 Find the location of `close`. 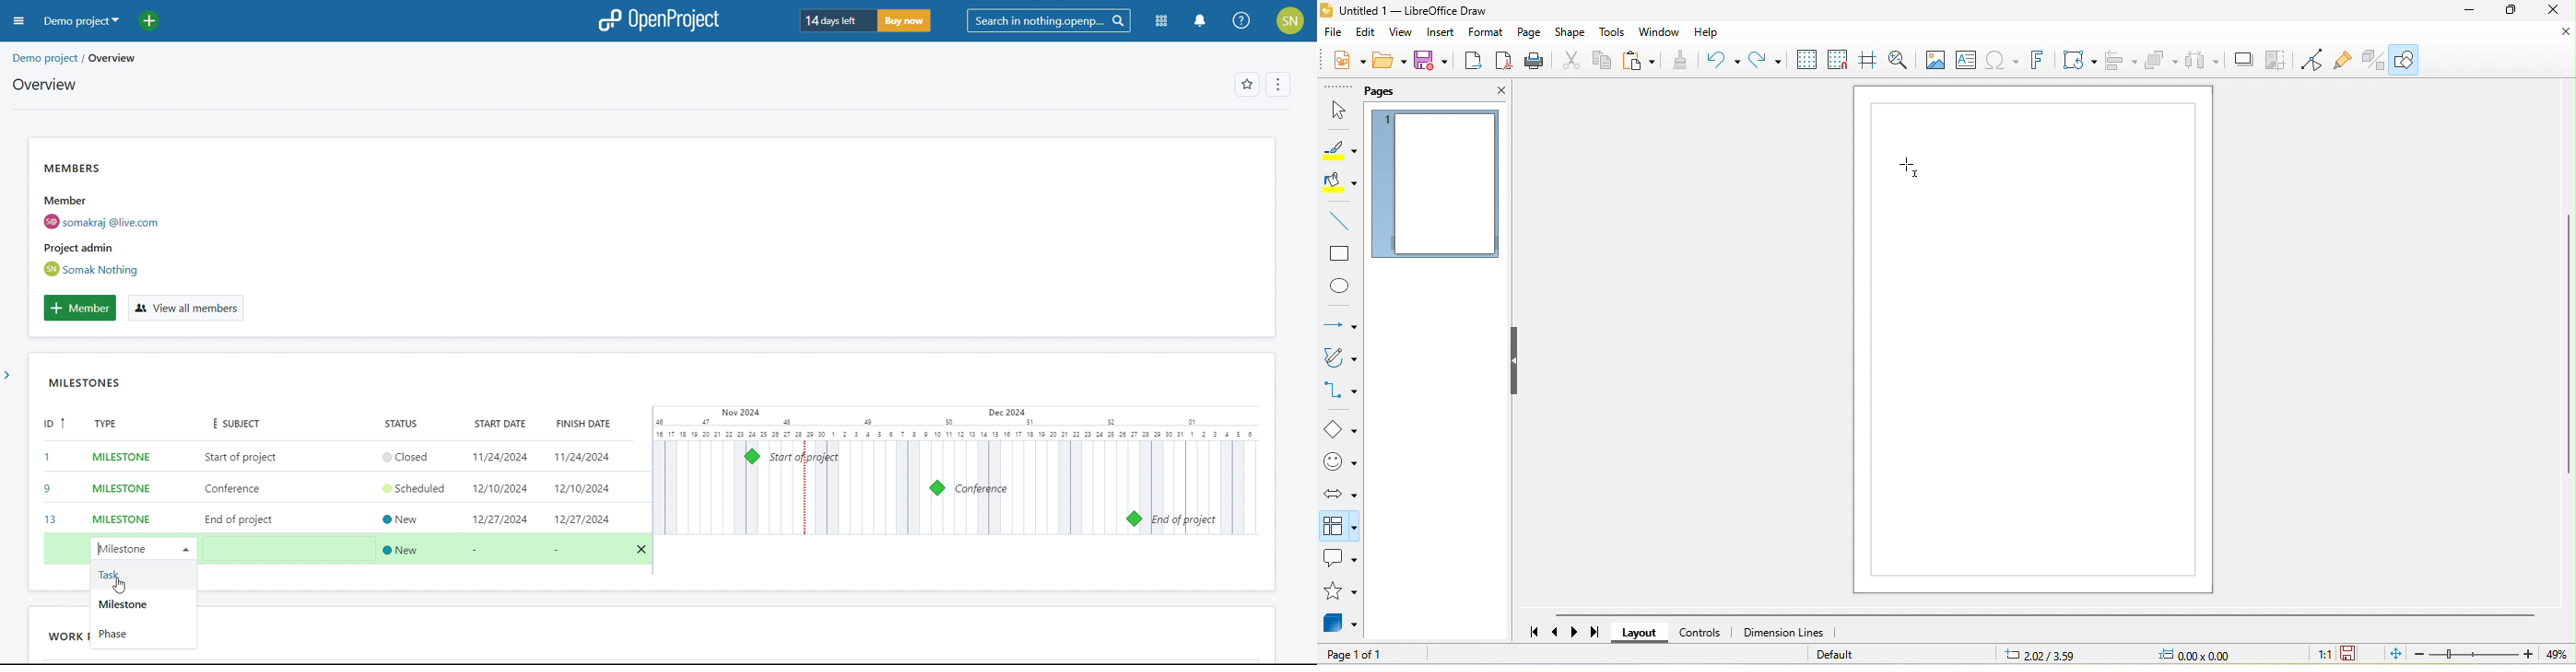

close is located at coordinates (2555, 14).